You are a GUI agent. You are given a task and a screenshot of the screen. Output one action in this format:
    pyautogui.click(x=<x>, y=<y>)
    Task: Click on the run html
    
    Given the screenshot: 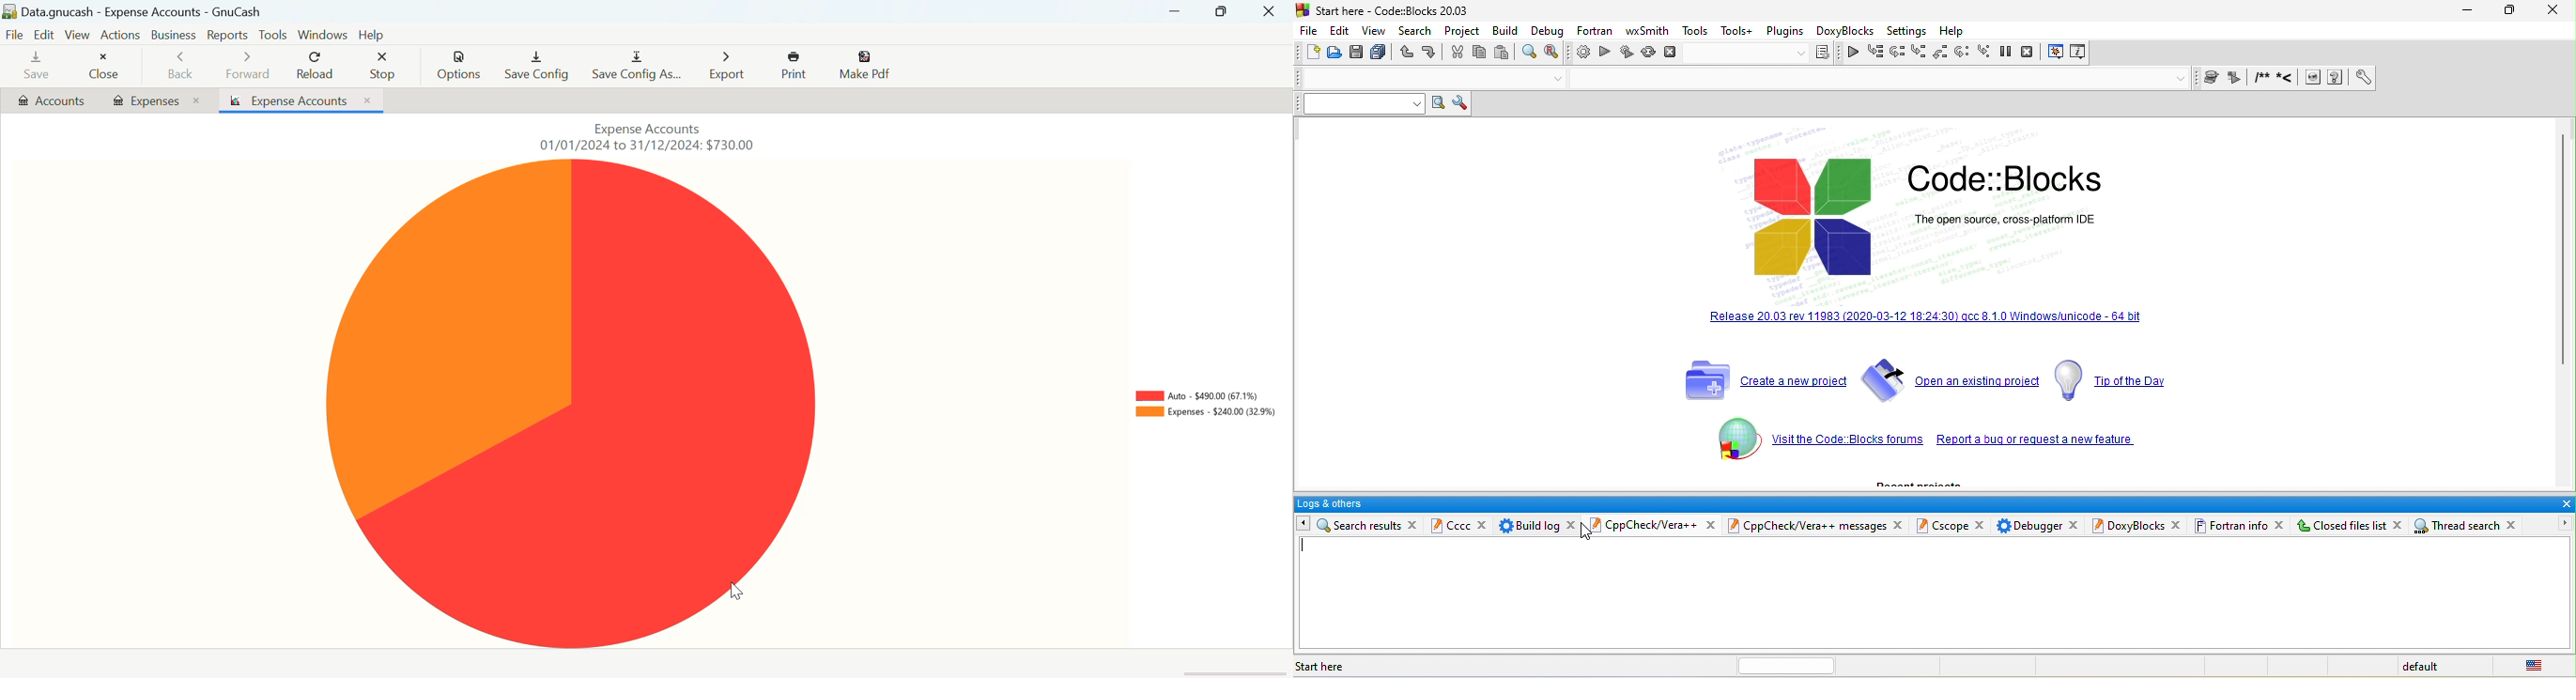 What is the action you would take?
    pyautogui.click(x=2314, y=79)
    